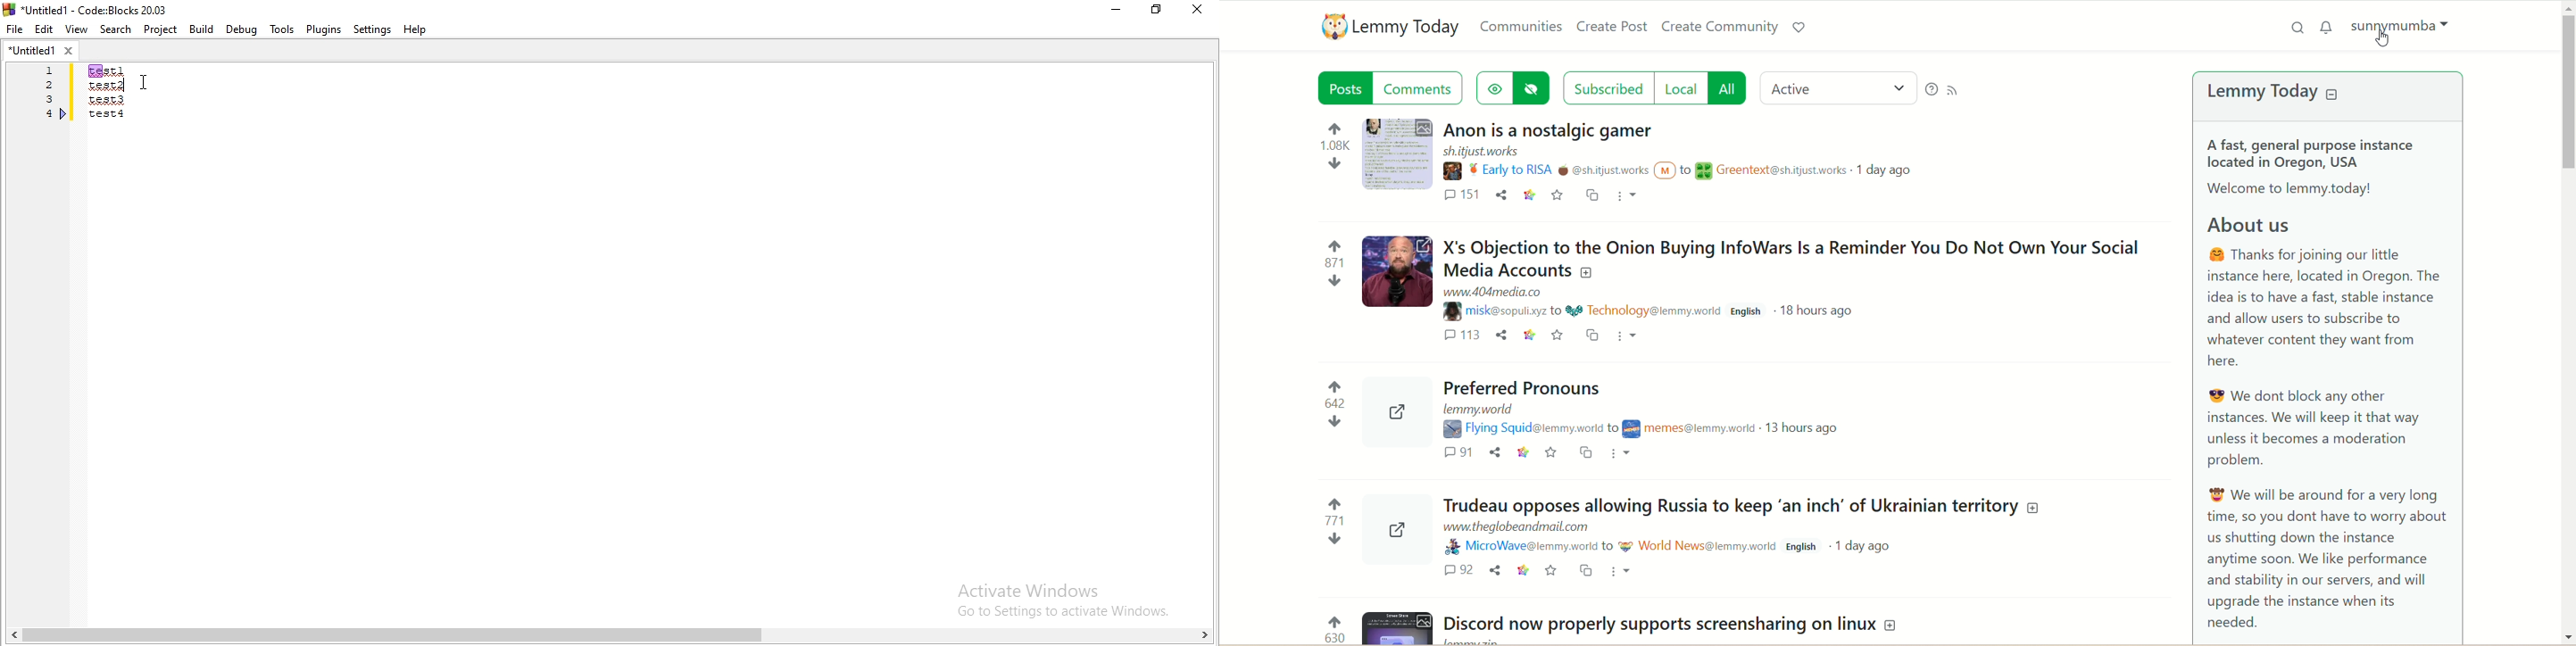 The image size is (2576, 672). I want to click on URL, so click(1475, 410).